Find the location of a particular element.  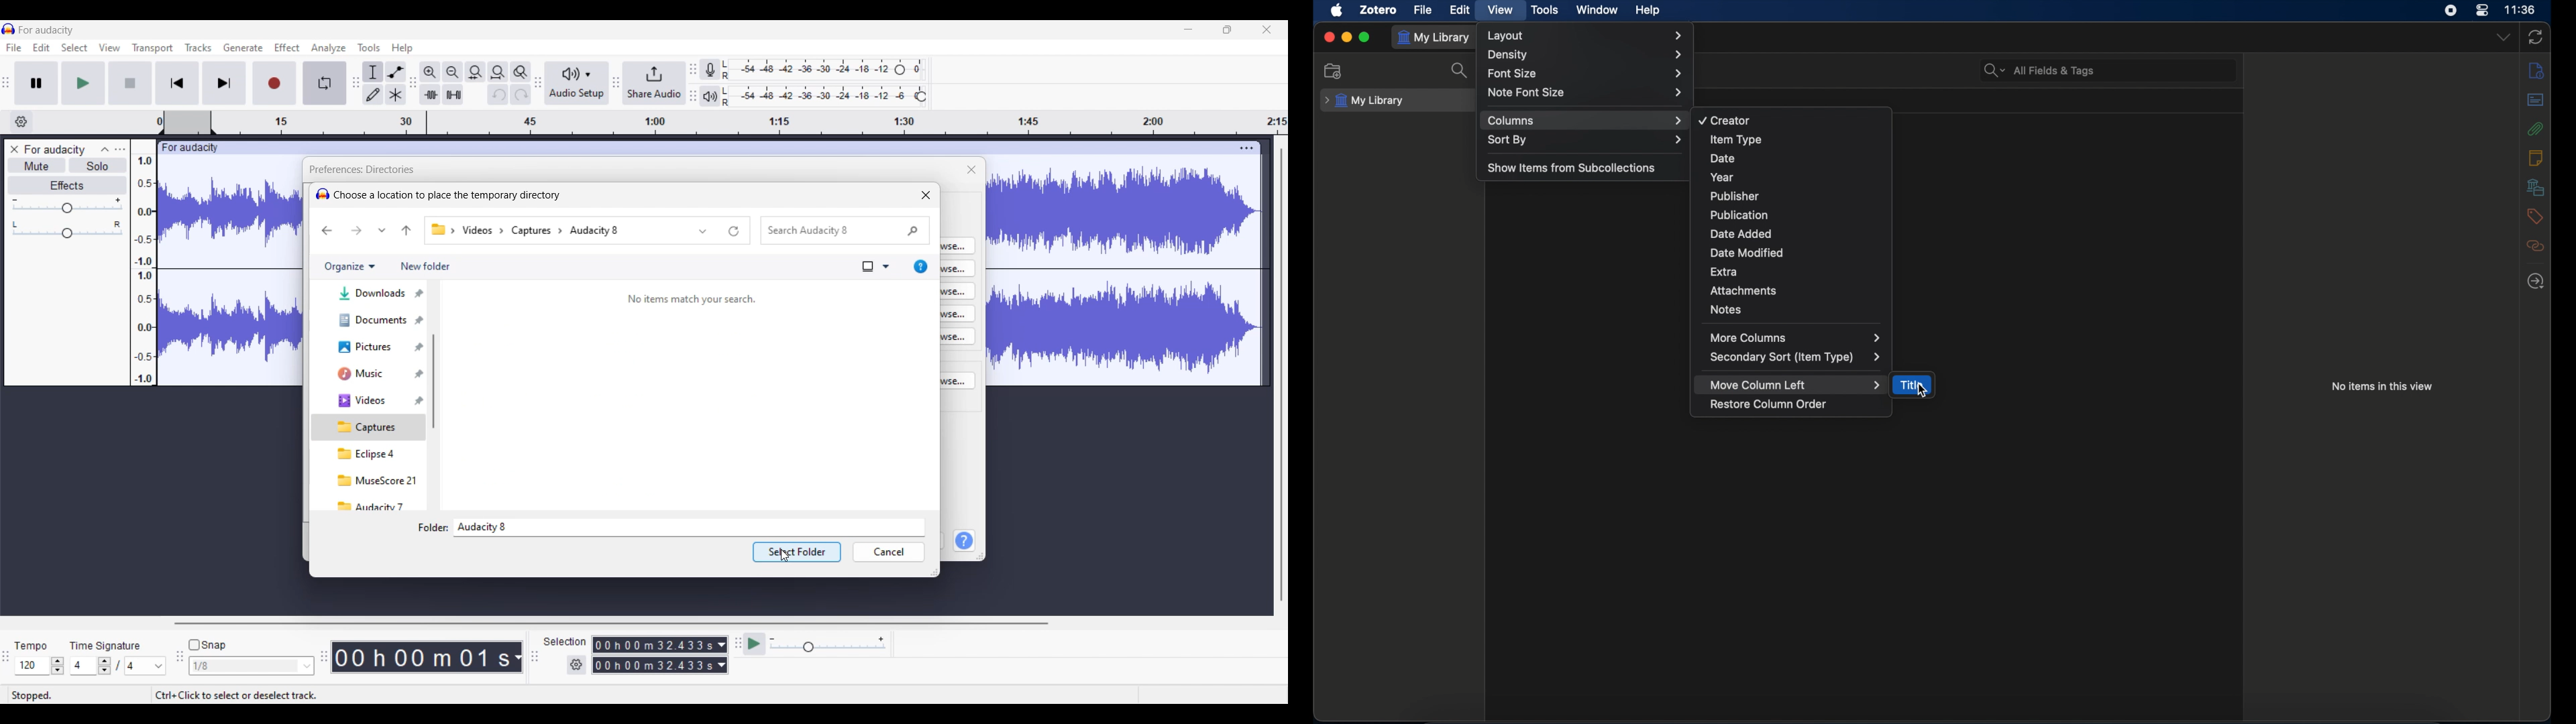

Generate menu is located at coordinates (243, 48).